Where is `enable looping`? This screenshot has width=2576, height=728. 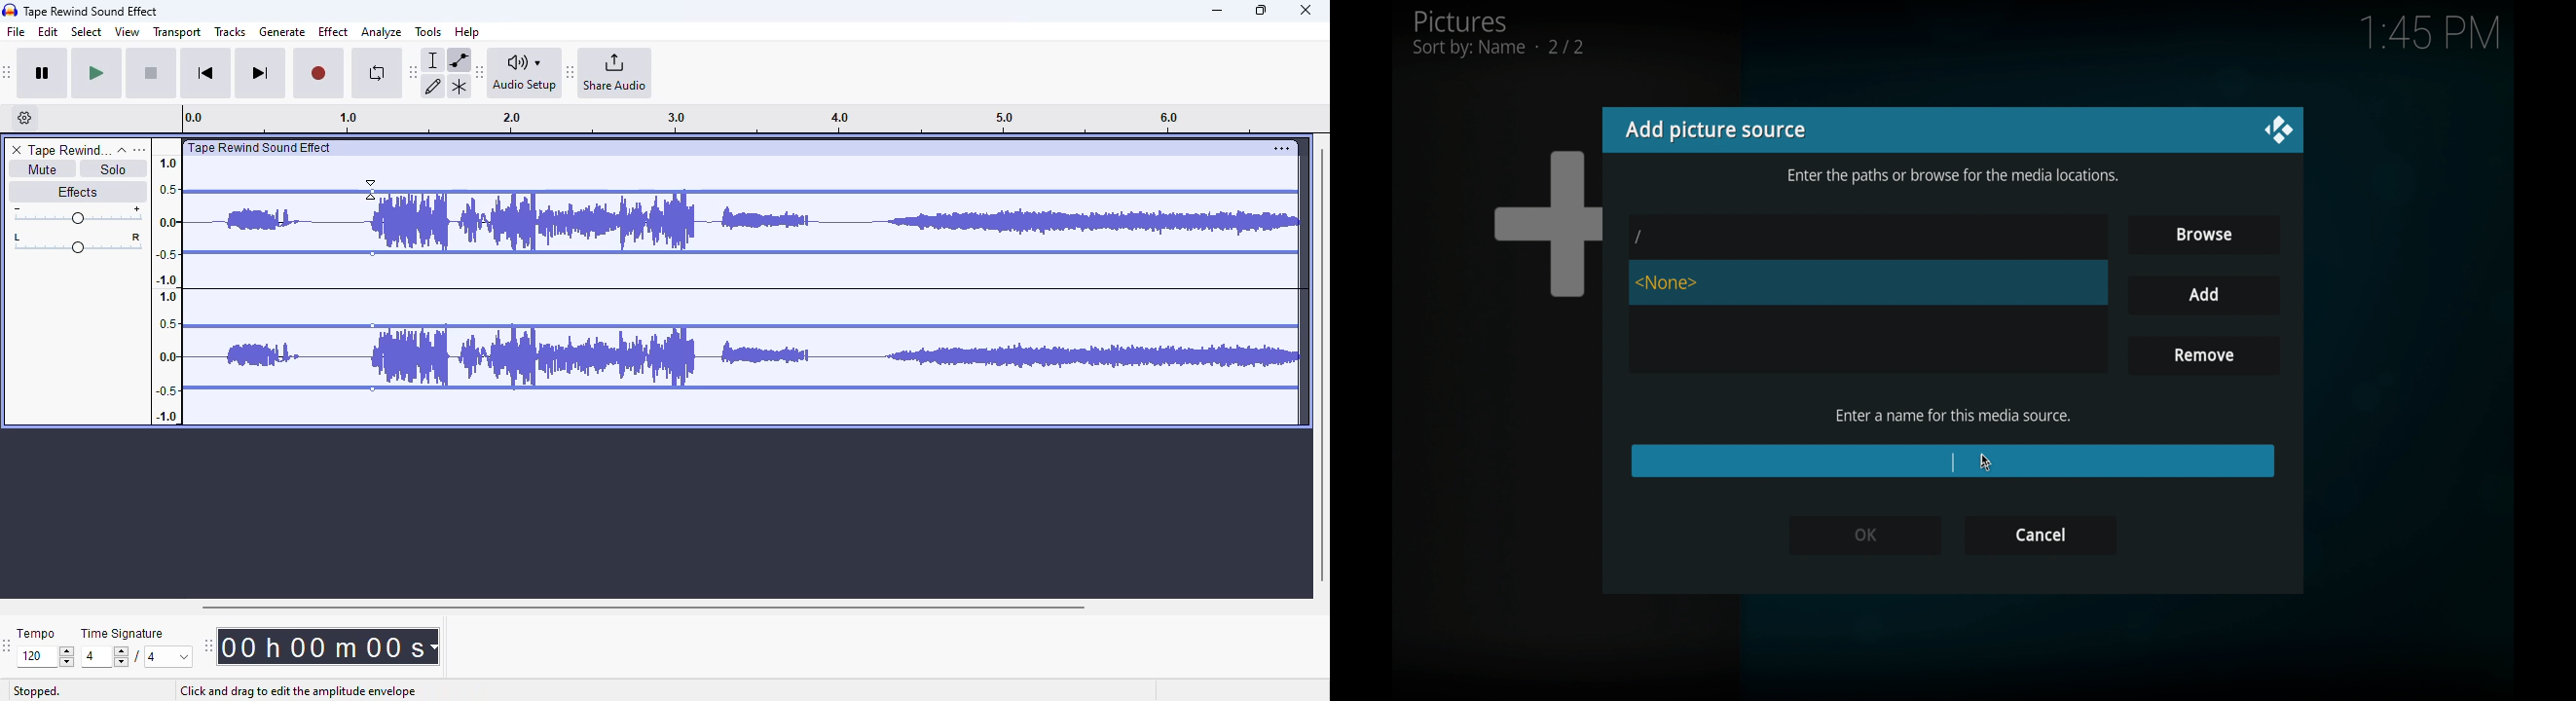 enable looping is located at coordinates (376, 73).